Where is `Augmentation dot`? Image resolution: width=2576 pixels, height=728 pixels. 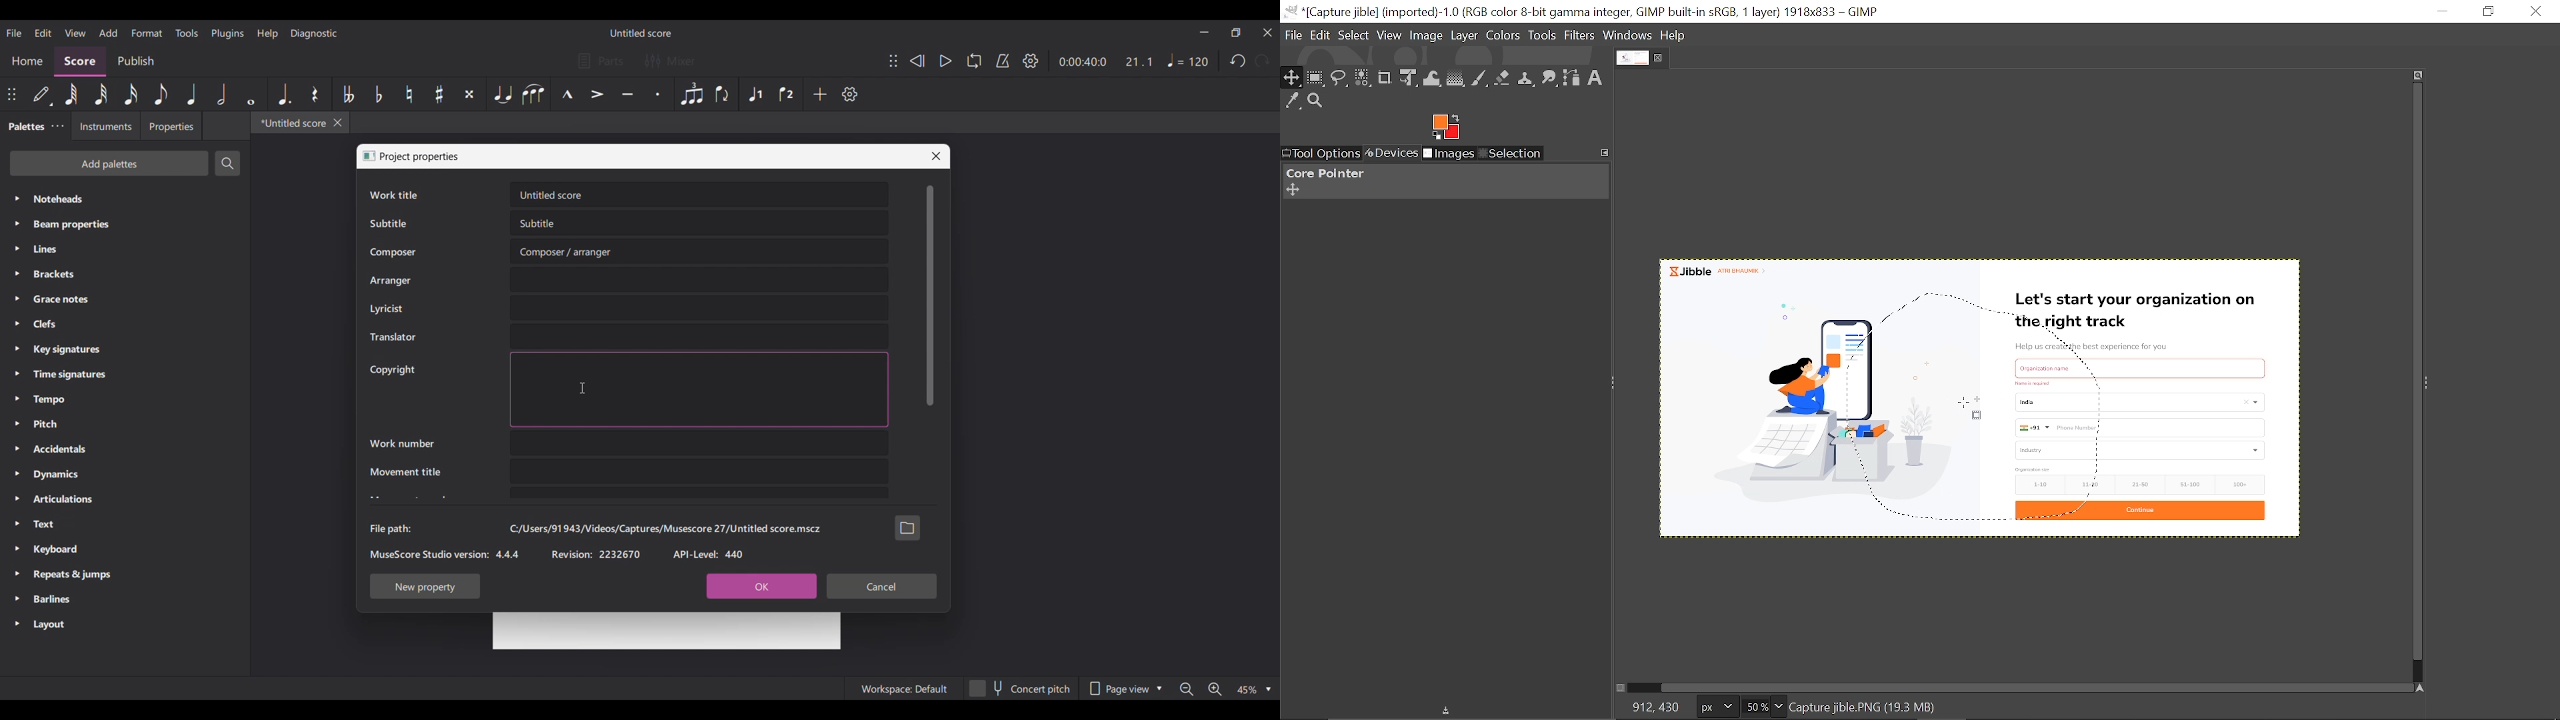 Augmentation dot is located at coordinates (284, 94).